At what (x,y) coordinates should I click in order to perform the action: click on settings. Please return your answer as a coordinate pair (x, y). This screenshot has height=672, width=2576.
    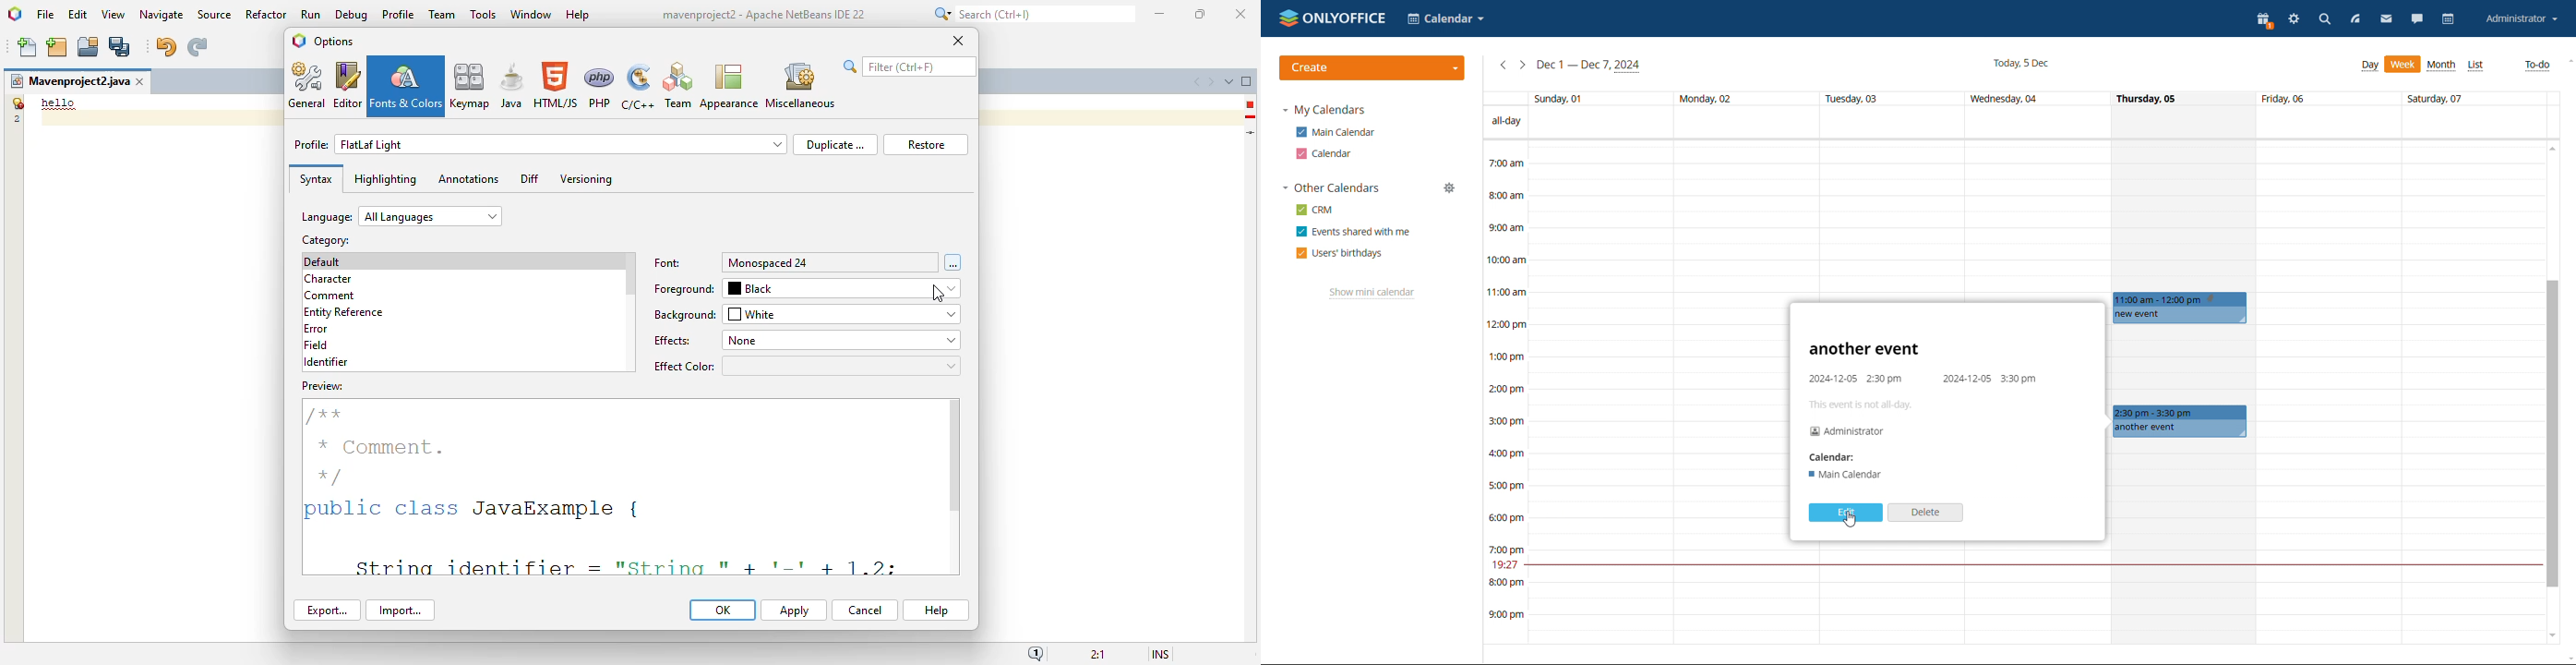
    Looking at the image, I should click on (2295, 20).